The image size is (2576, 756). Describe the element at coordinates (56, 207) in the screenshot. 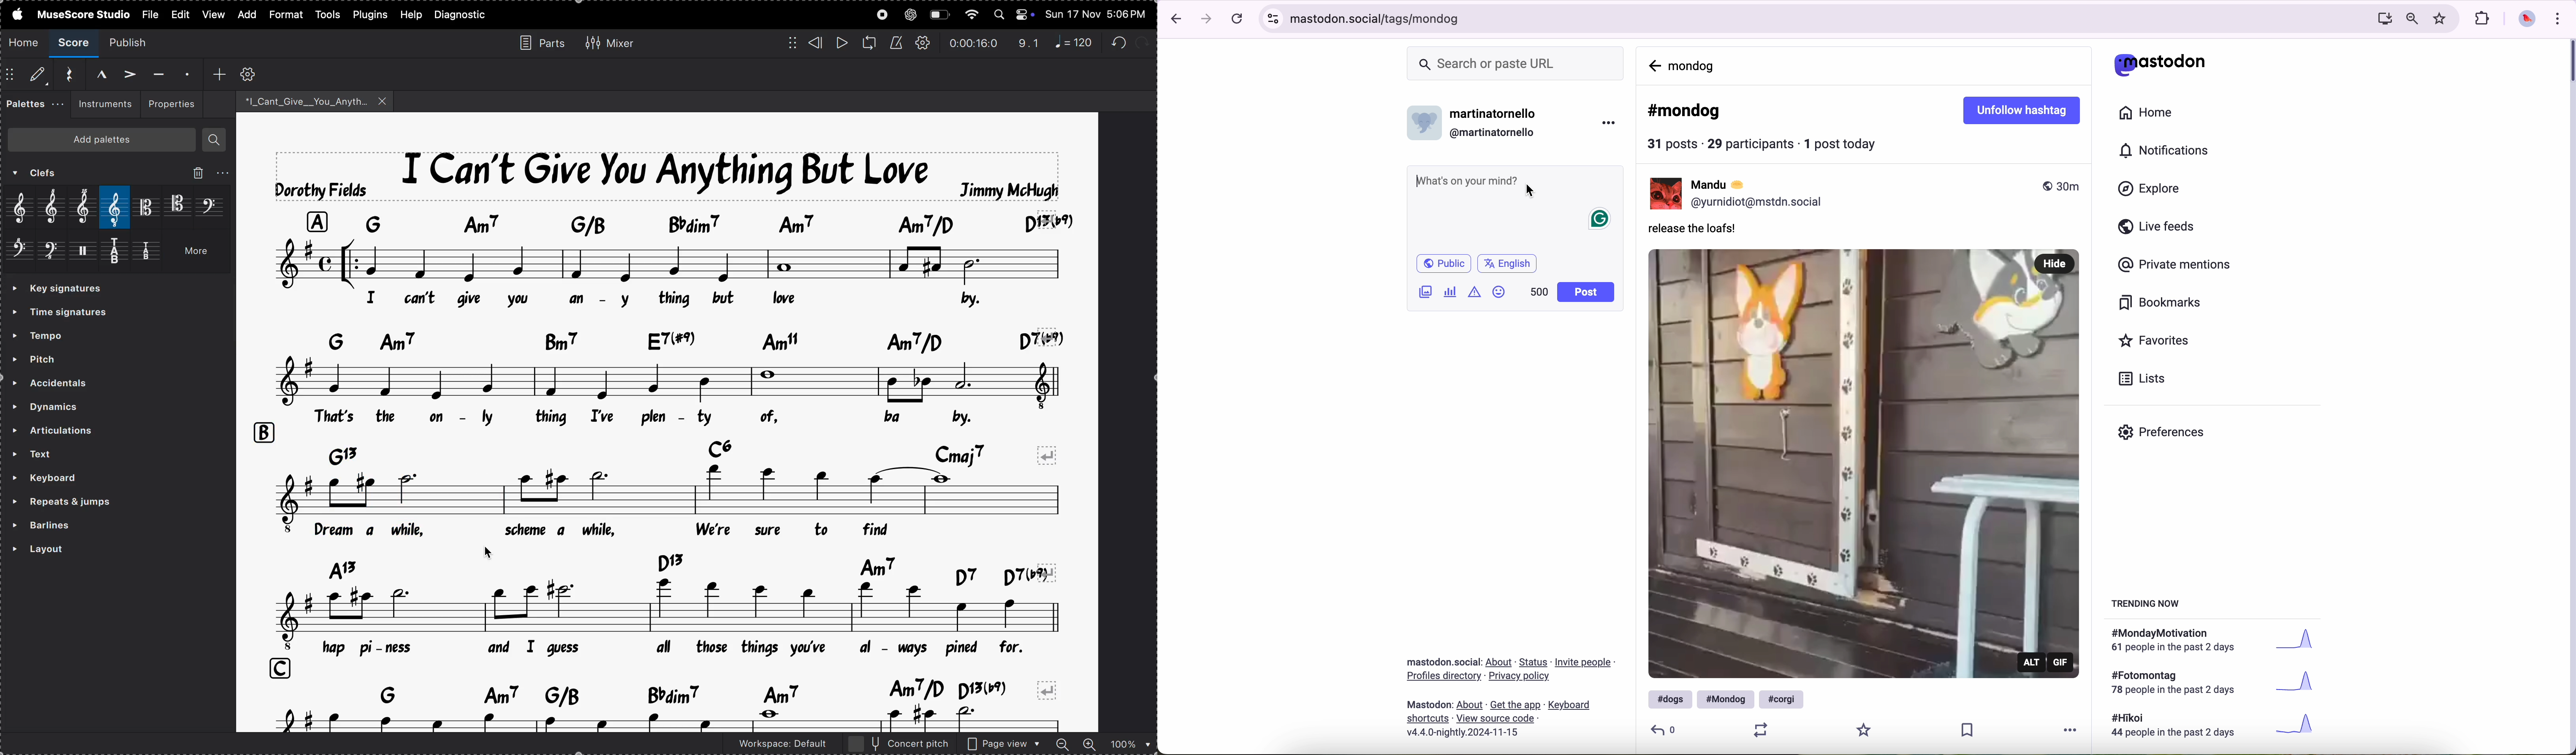

I see `treble clef 8 alta` at that location.